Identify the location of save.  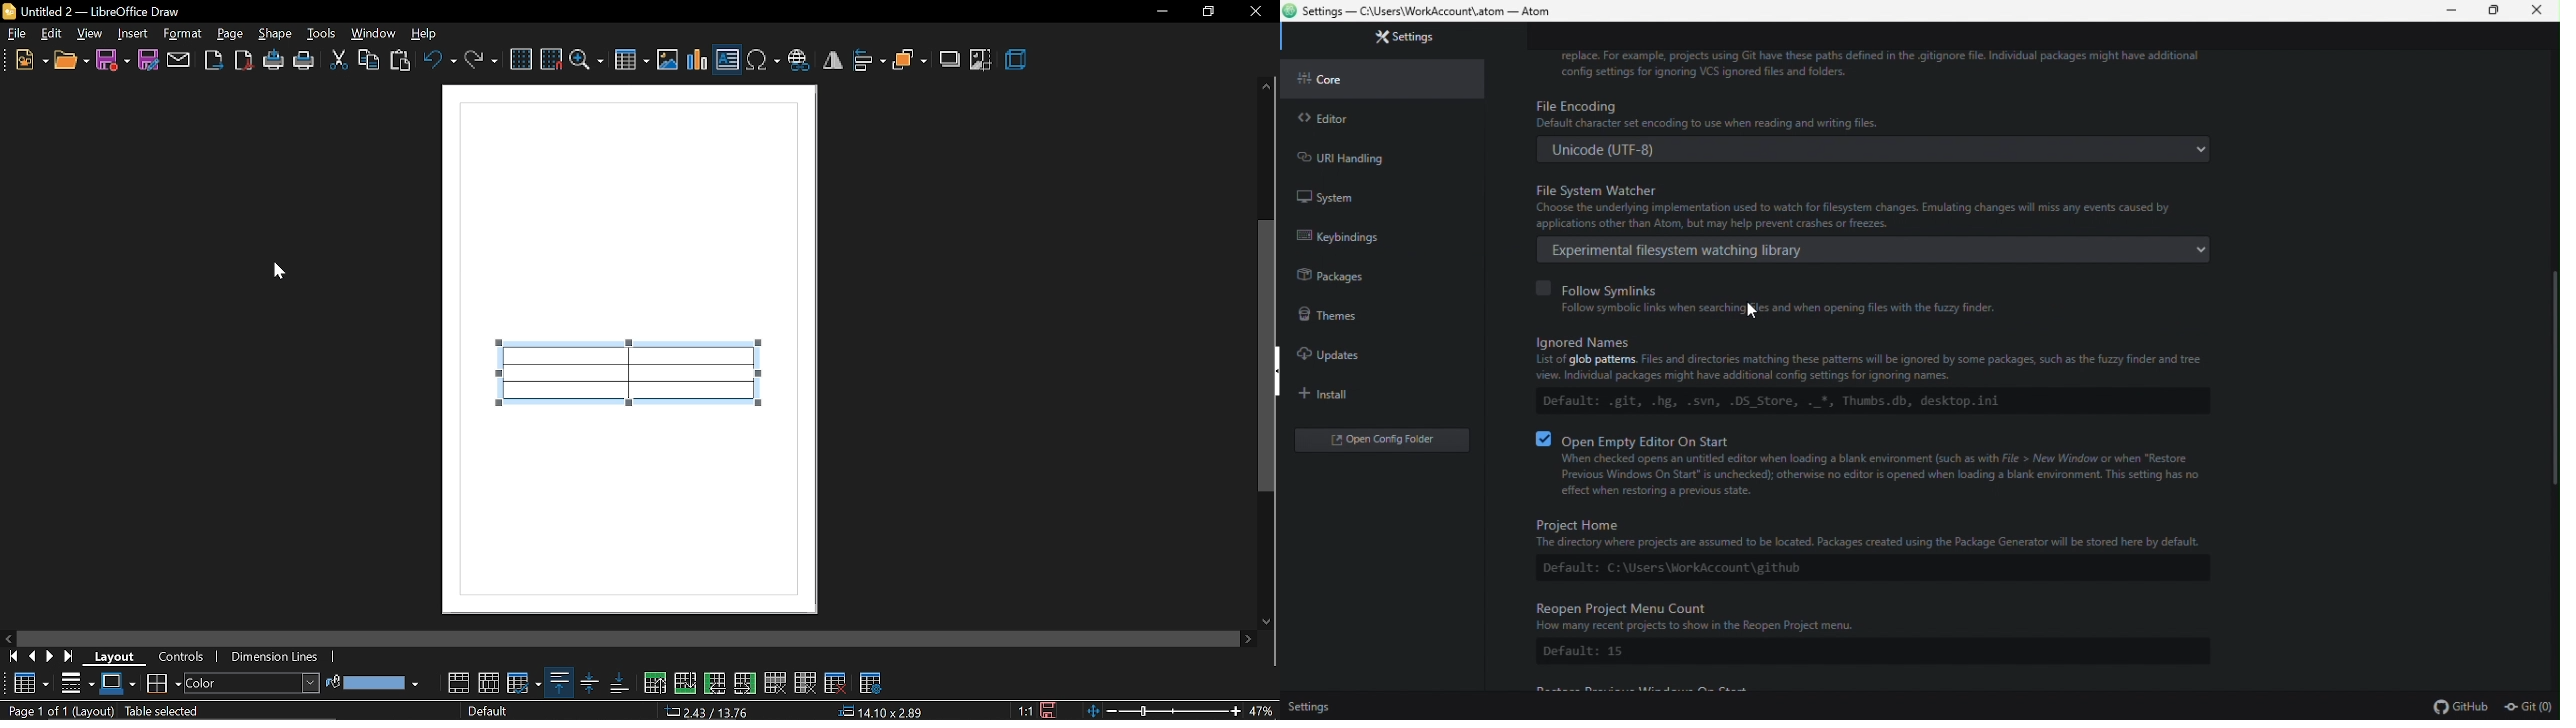
(1046, 710).